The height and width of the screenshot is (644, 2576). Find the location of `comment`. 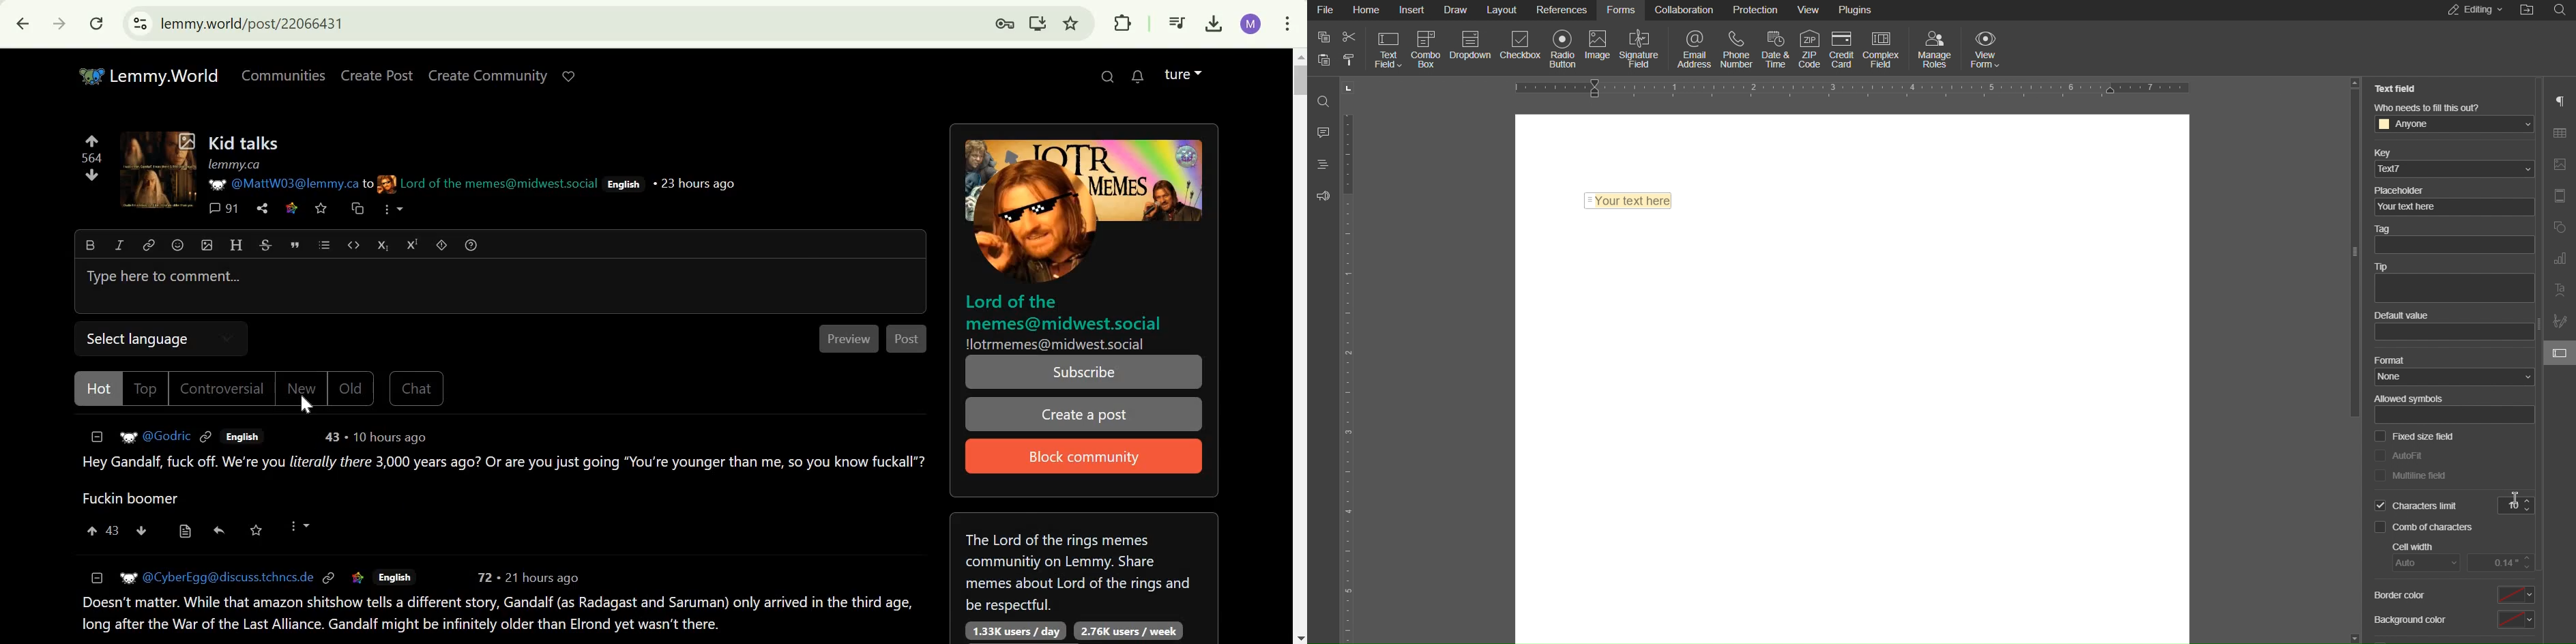

comment is located at coordinates (495, 615).